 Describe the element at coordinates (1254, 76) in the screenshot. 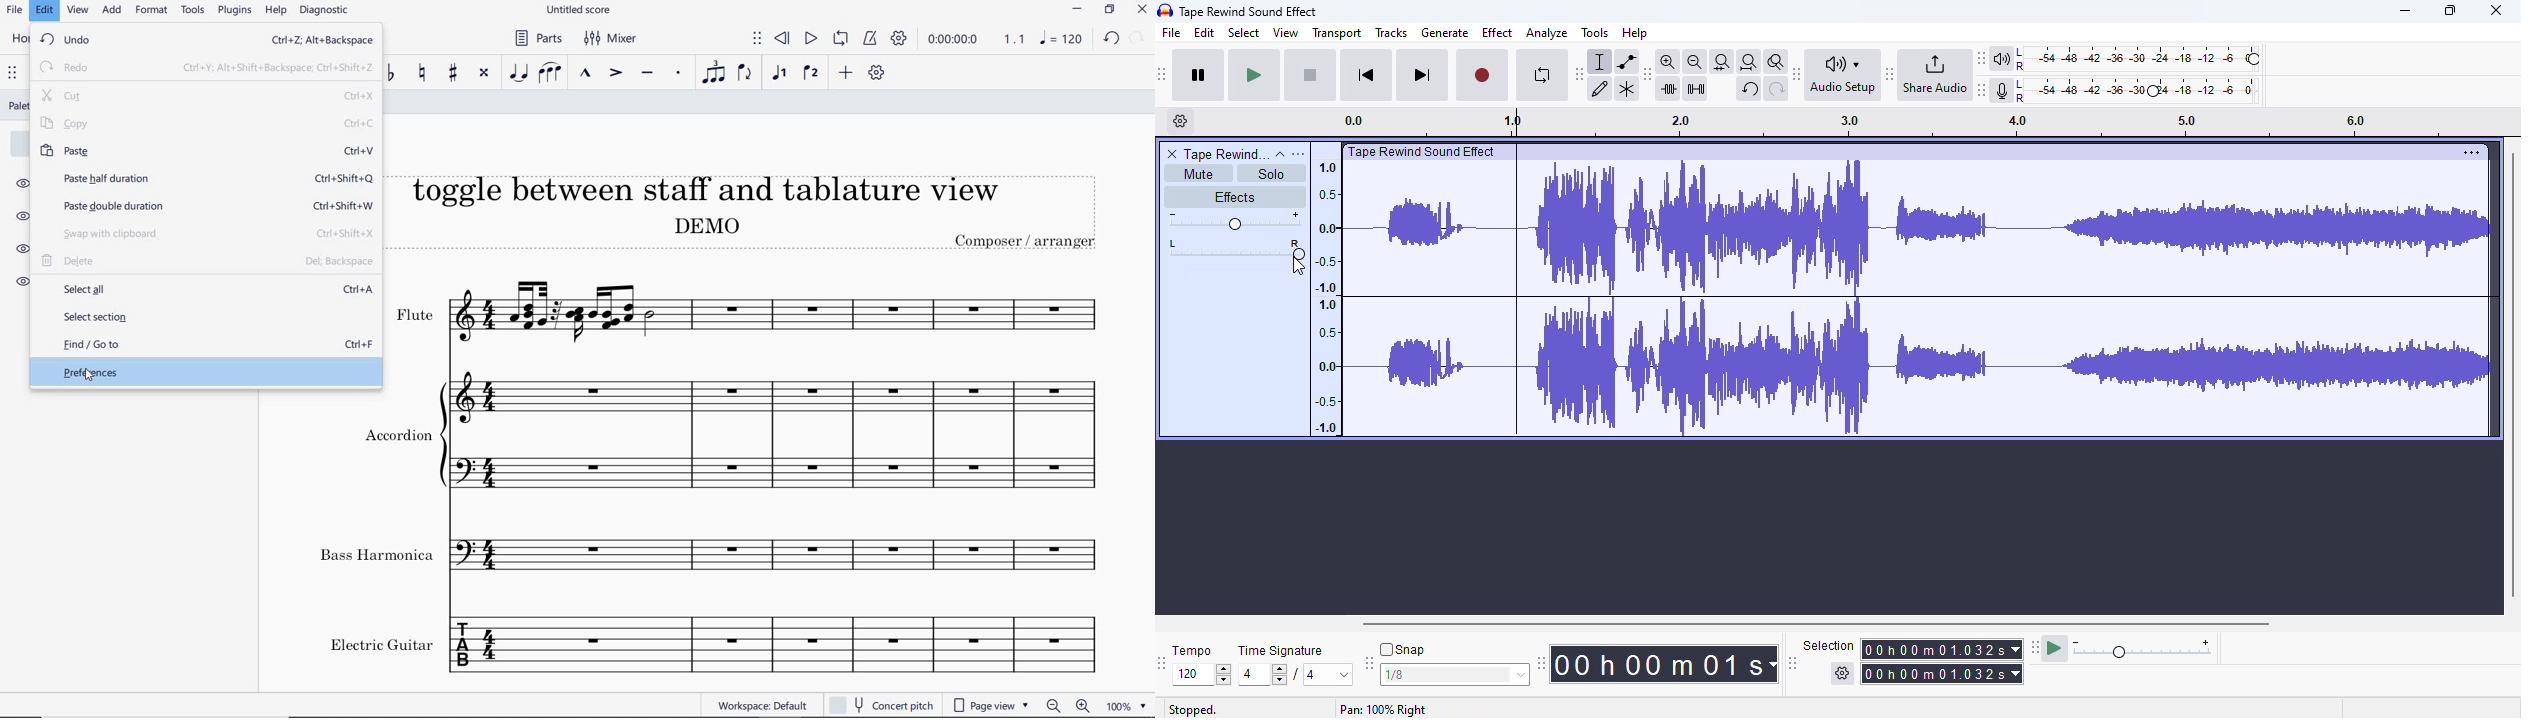

I see `play` at that location.